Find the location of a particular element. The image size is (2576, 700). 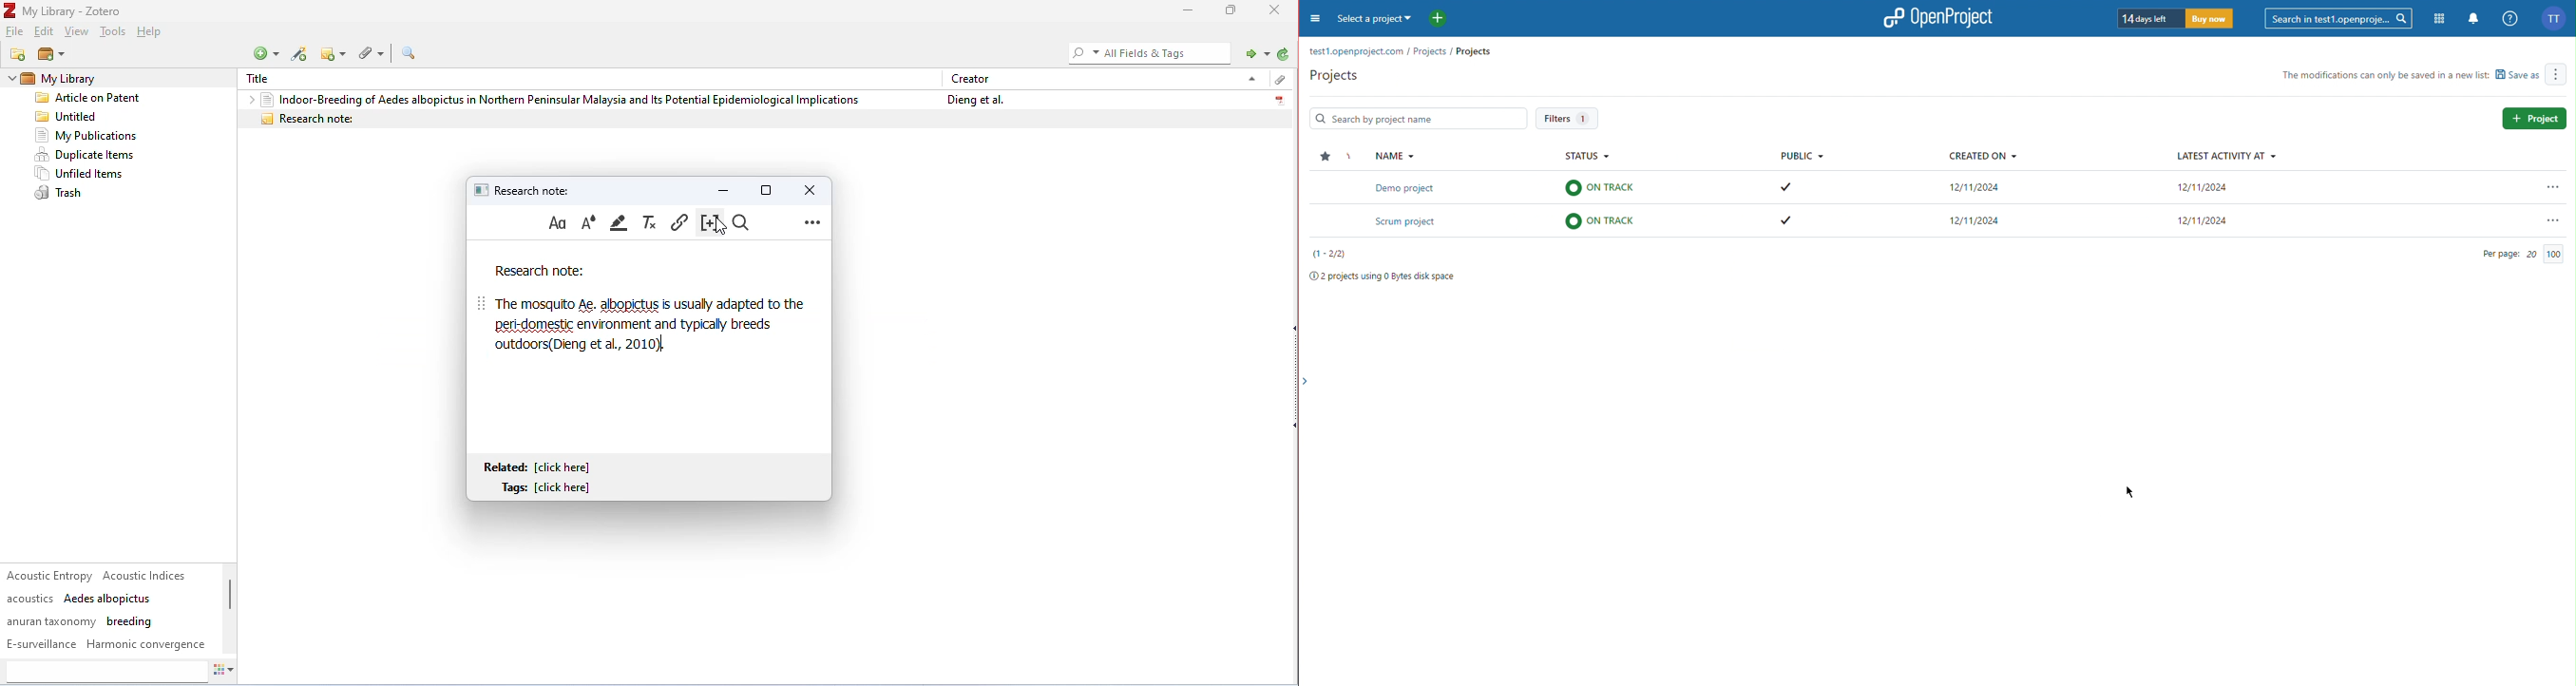

dieng et al. is located at coordinates (973, 100).